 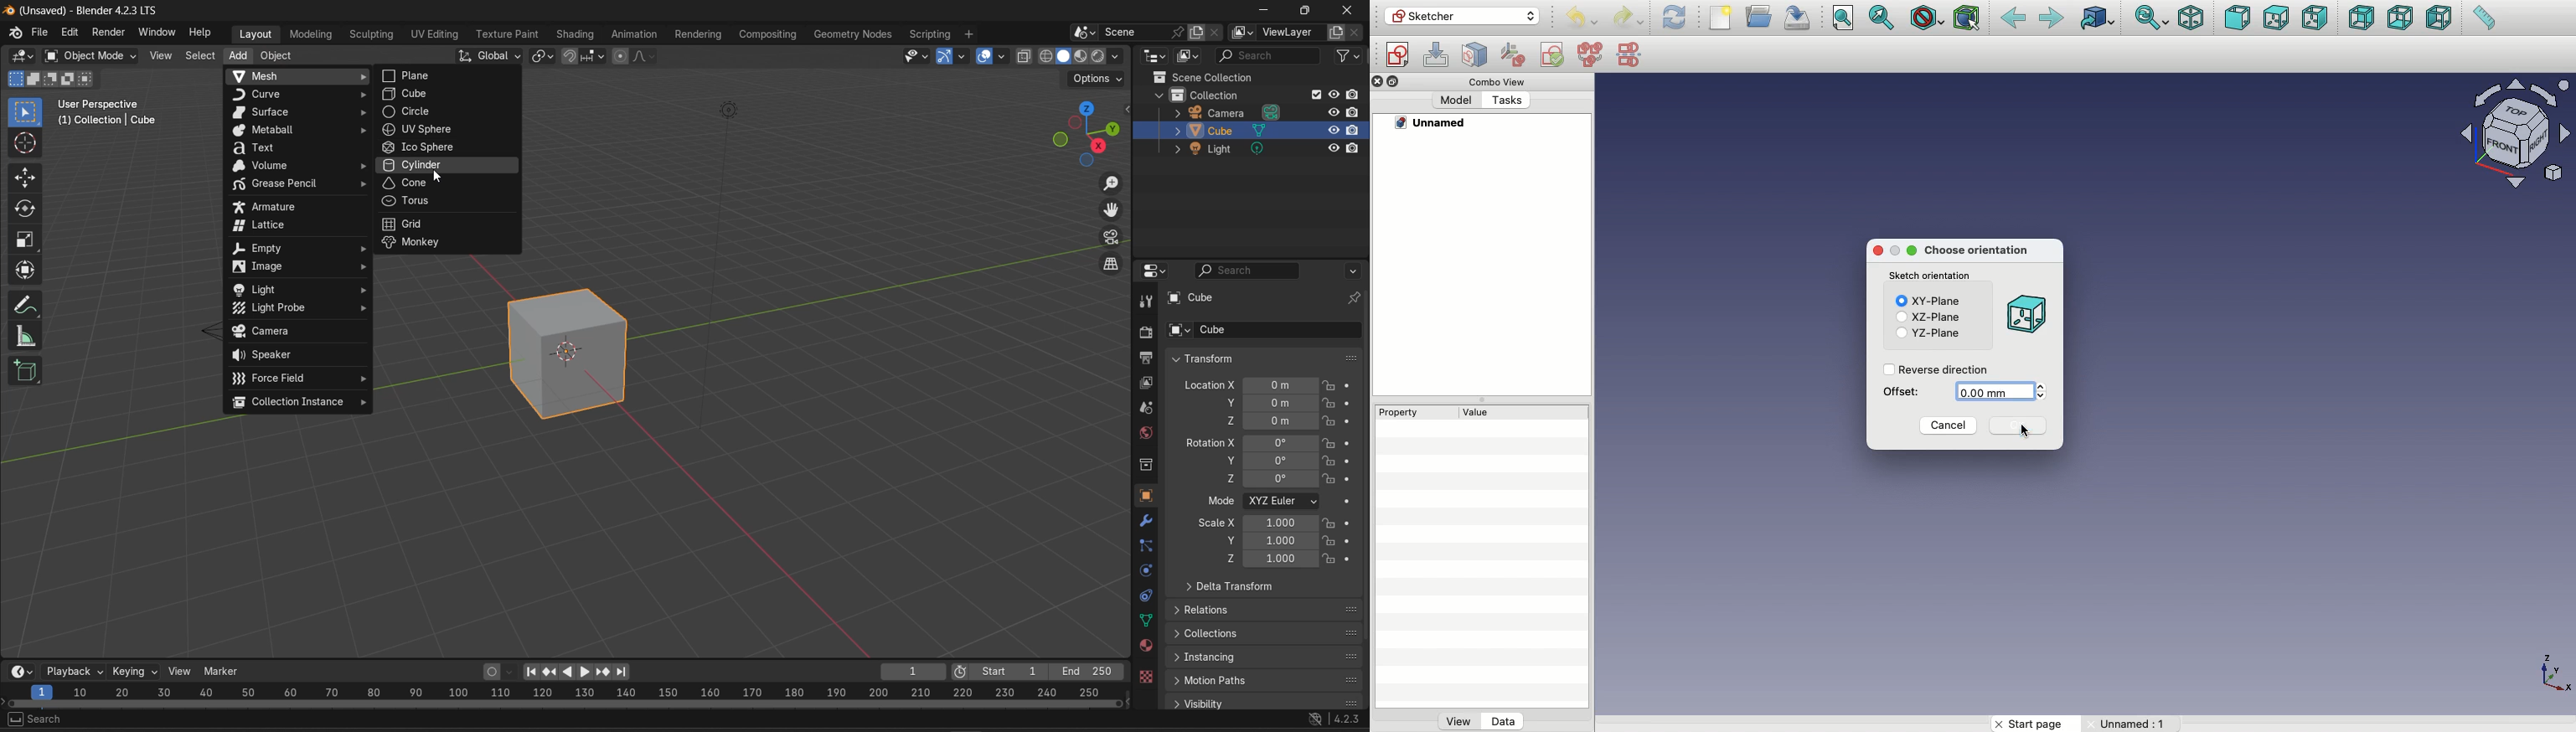 What do you see at coordinates (1145, 621) in the screenshot?
I see `data` at bounding box center [1145, 621].